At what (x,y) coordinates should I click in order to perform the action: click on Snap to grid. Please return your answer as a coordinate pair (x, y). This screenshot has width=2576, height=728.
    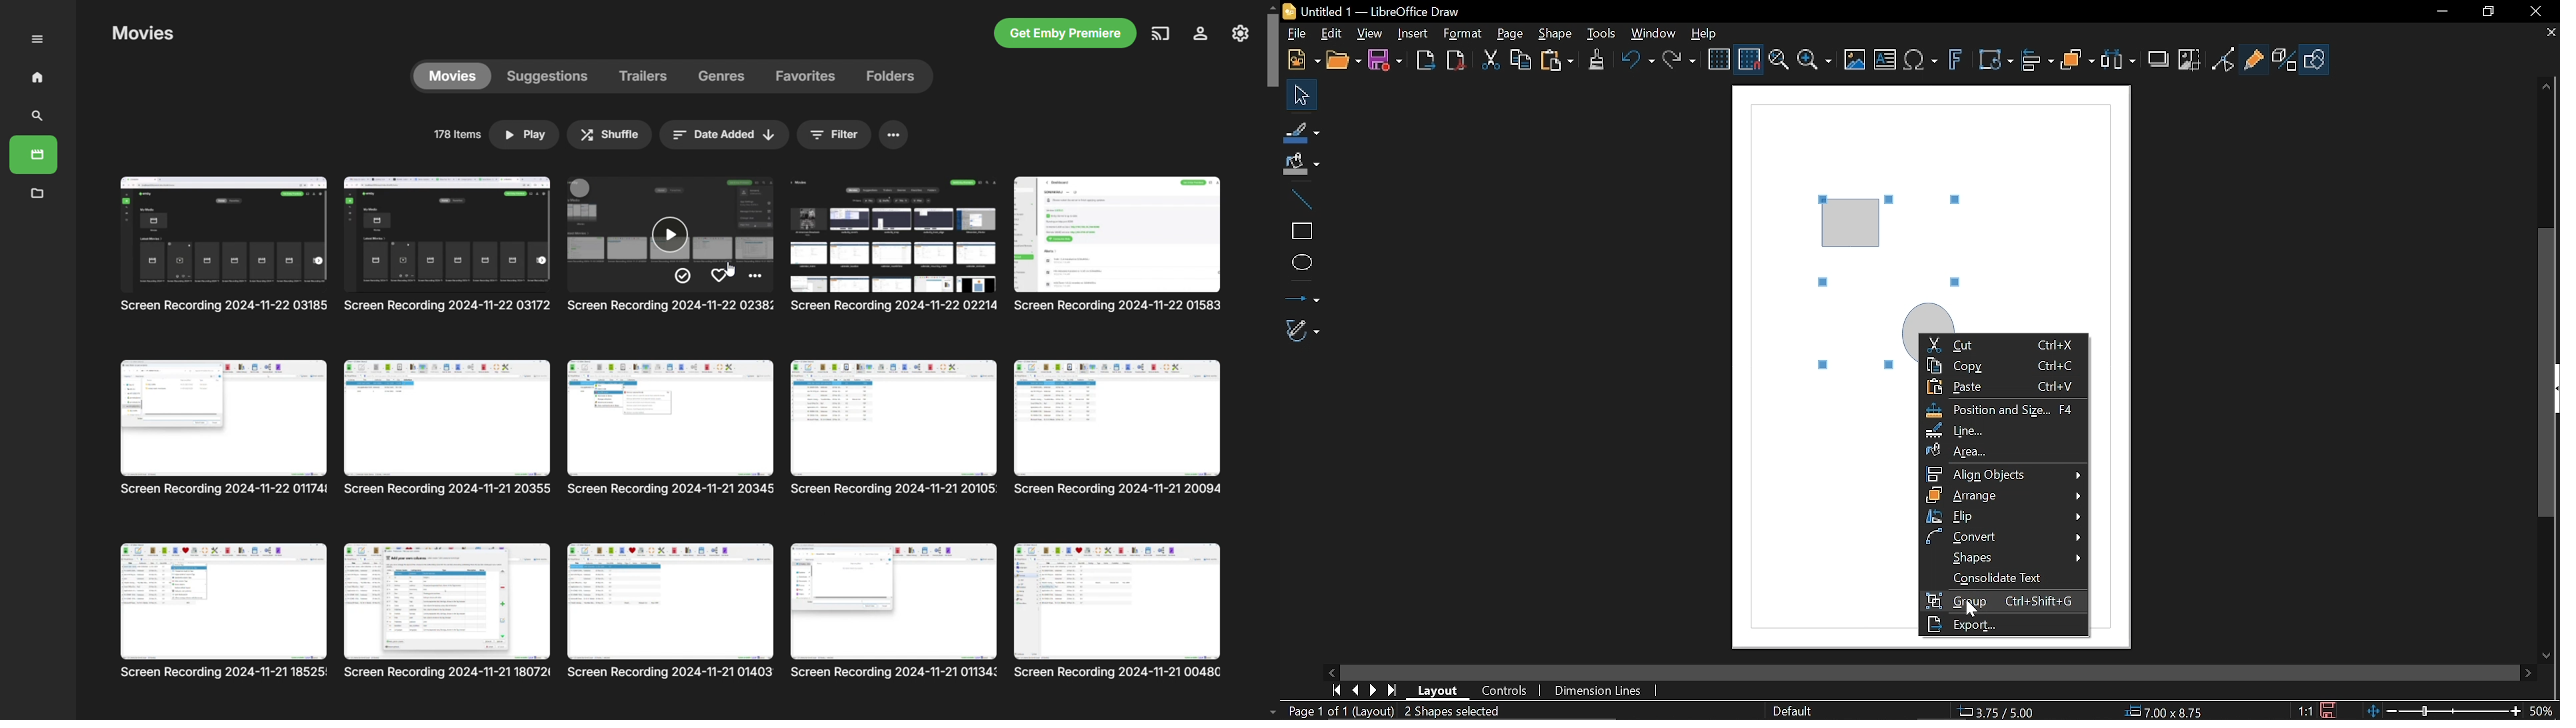
    Looking at the image, I should click on (1750, 59).